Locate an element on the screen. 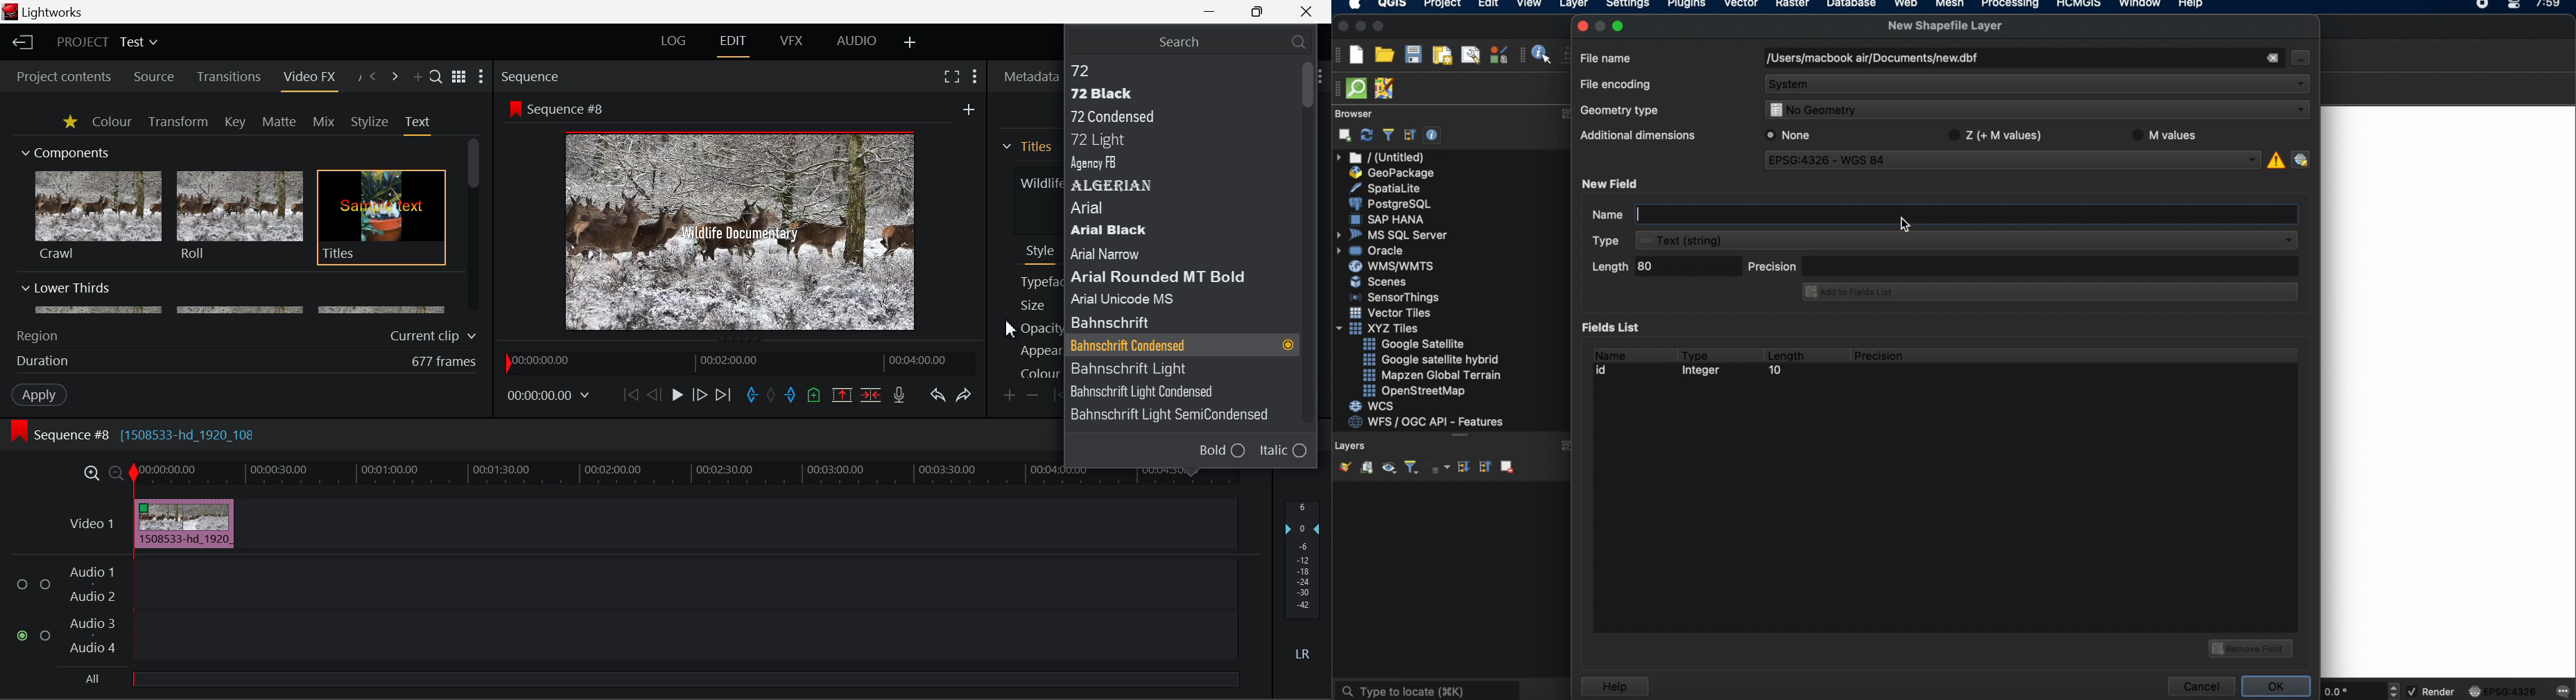 The image size is (2576, 700). filter legend by expression is located at coordinates (1440, 467).